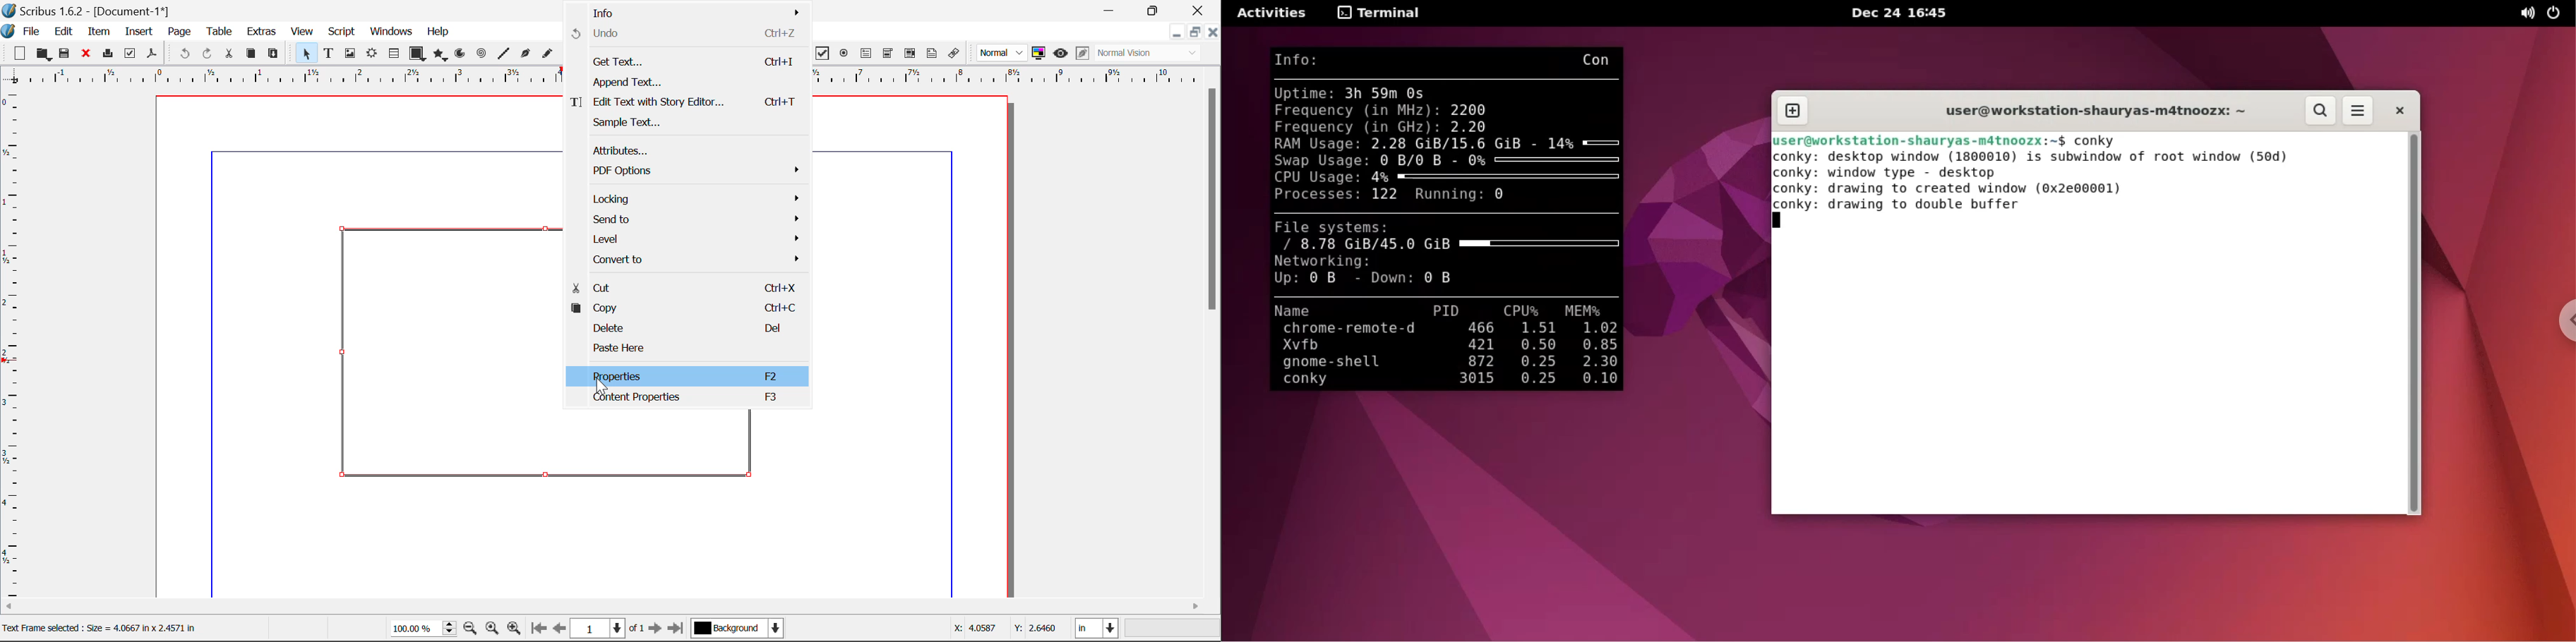 The image size is (2576, 644). Describe the element at coordinates (304, 53) in the screenshot. I see `Select` at that location.